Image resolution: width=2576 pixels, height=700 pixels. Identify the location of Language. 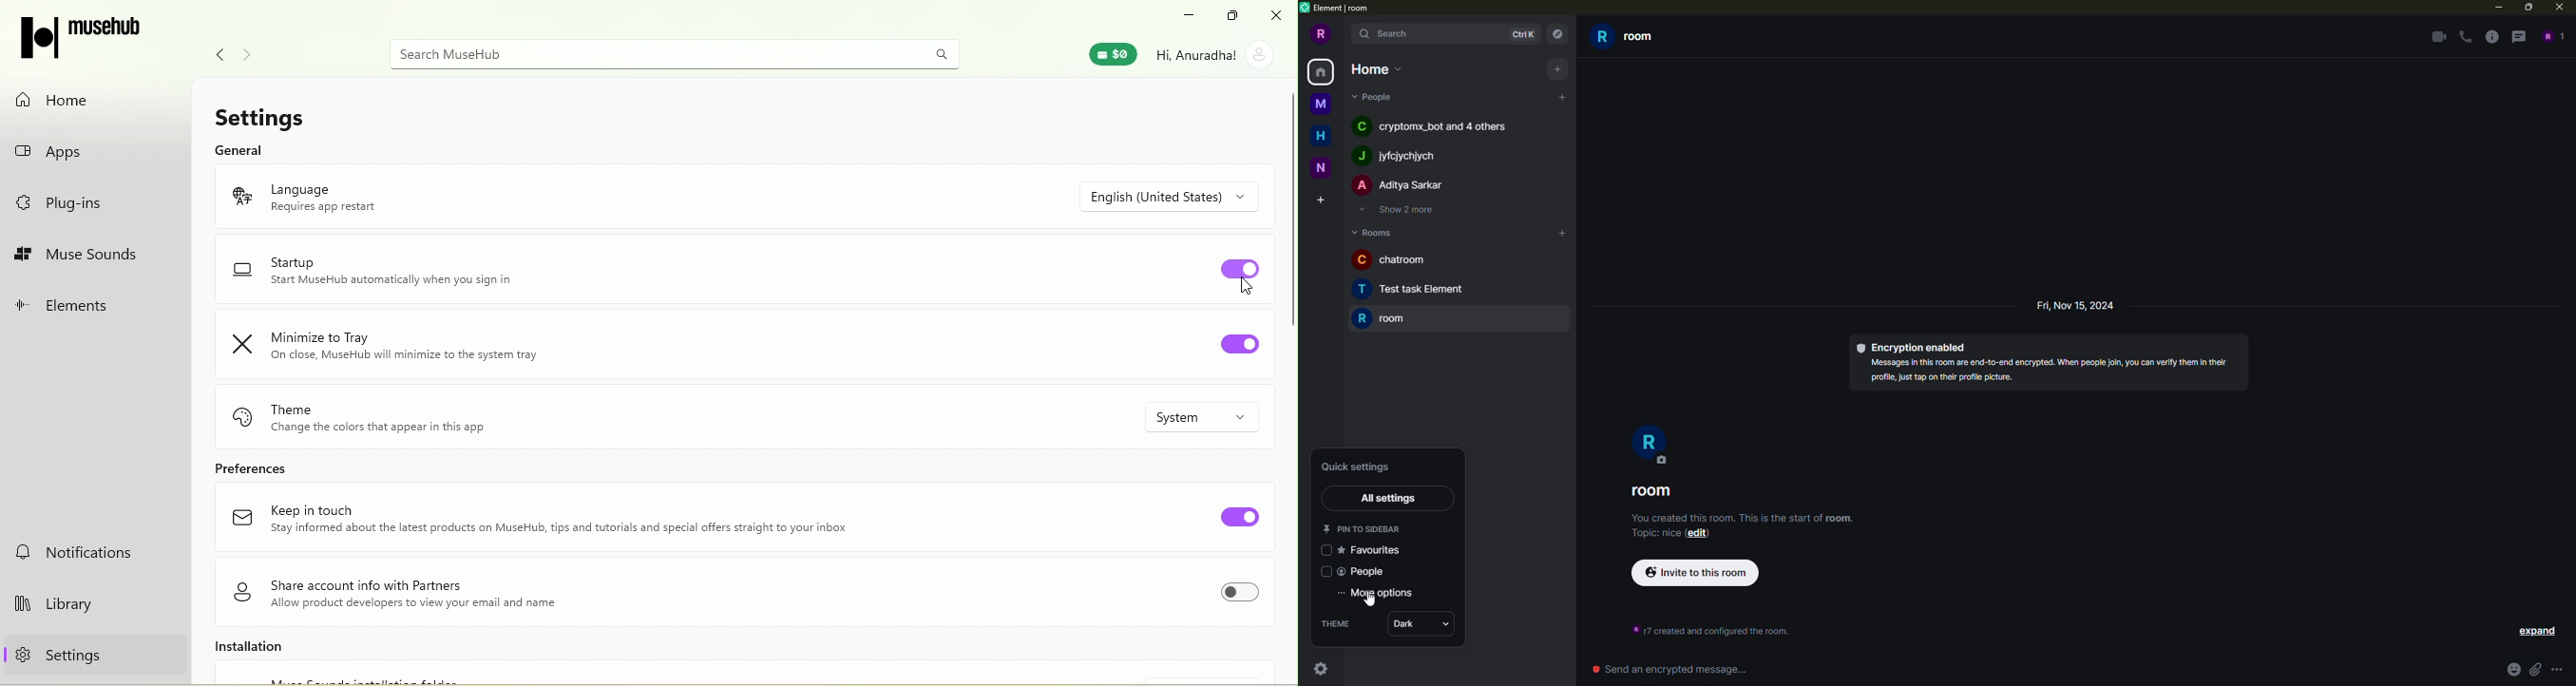
(353, 194).